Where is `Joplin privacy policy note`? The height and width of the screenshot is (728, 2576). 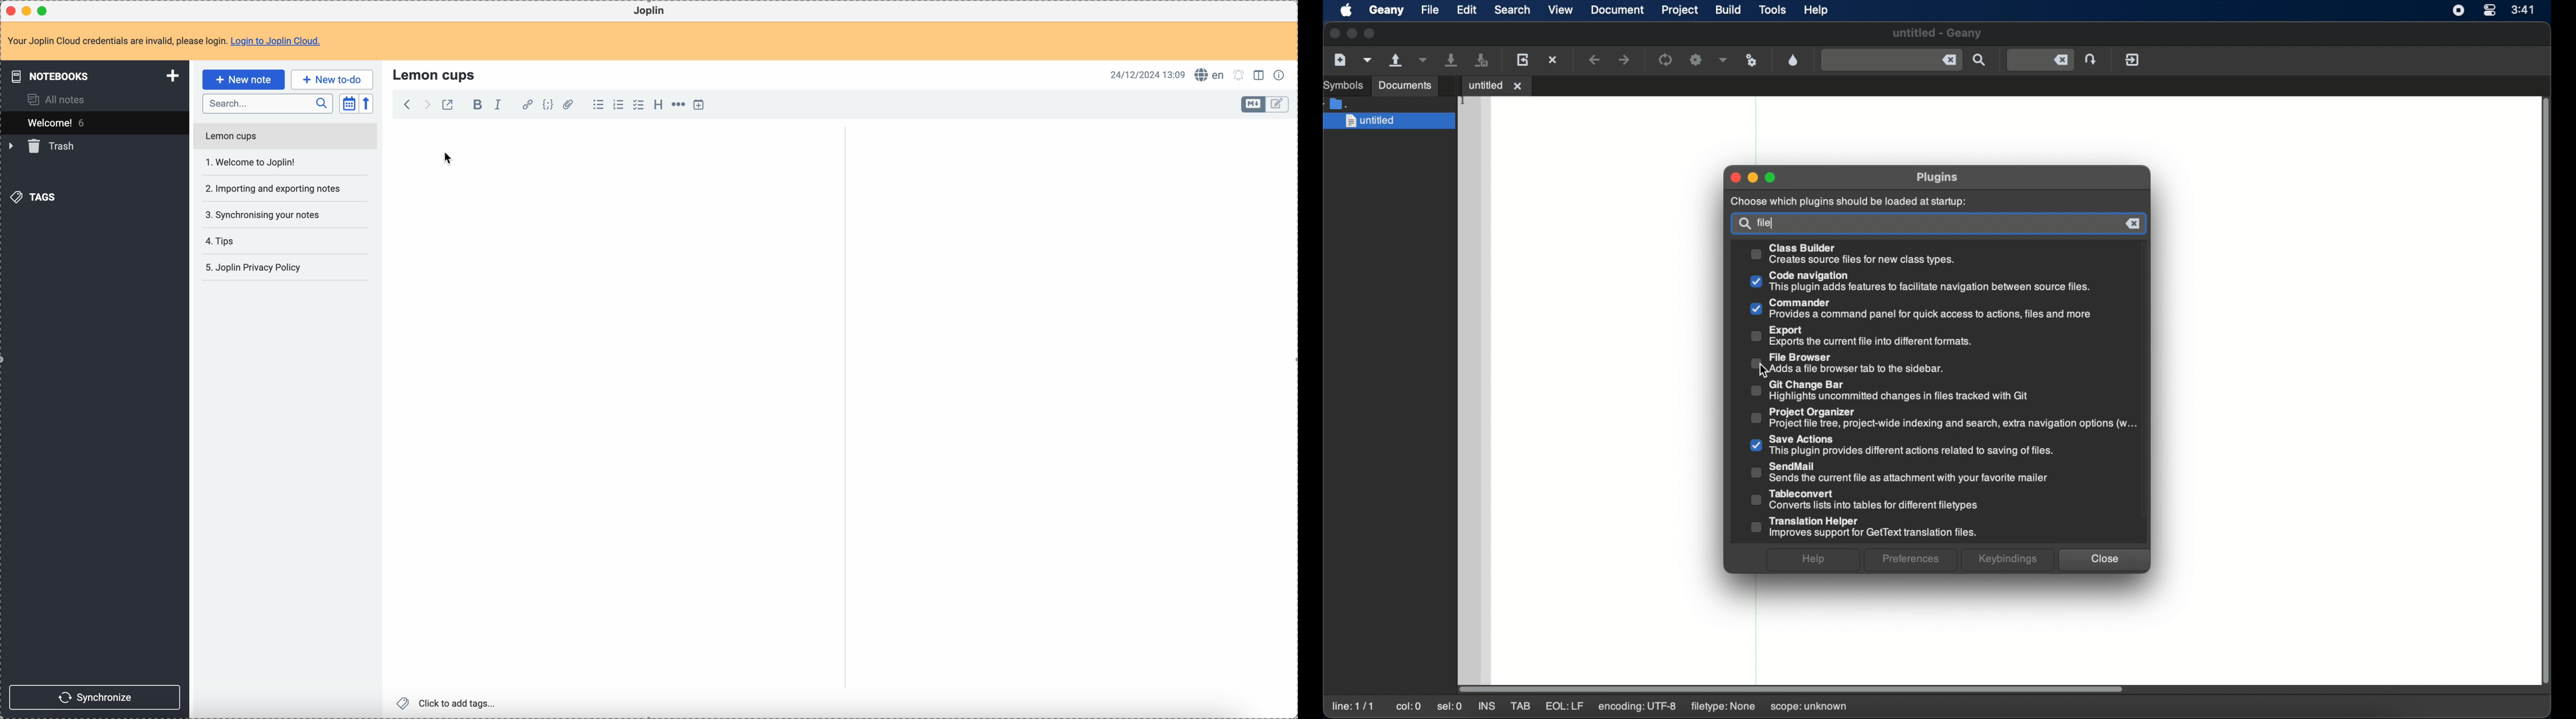
Joplin privacy policy note is located at coordinates (256, 267).